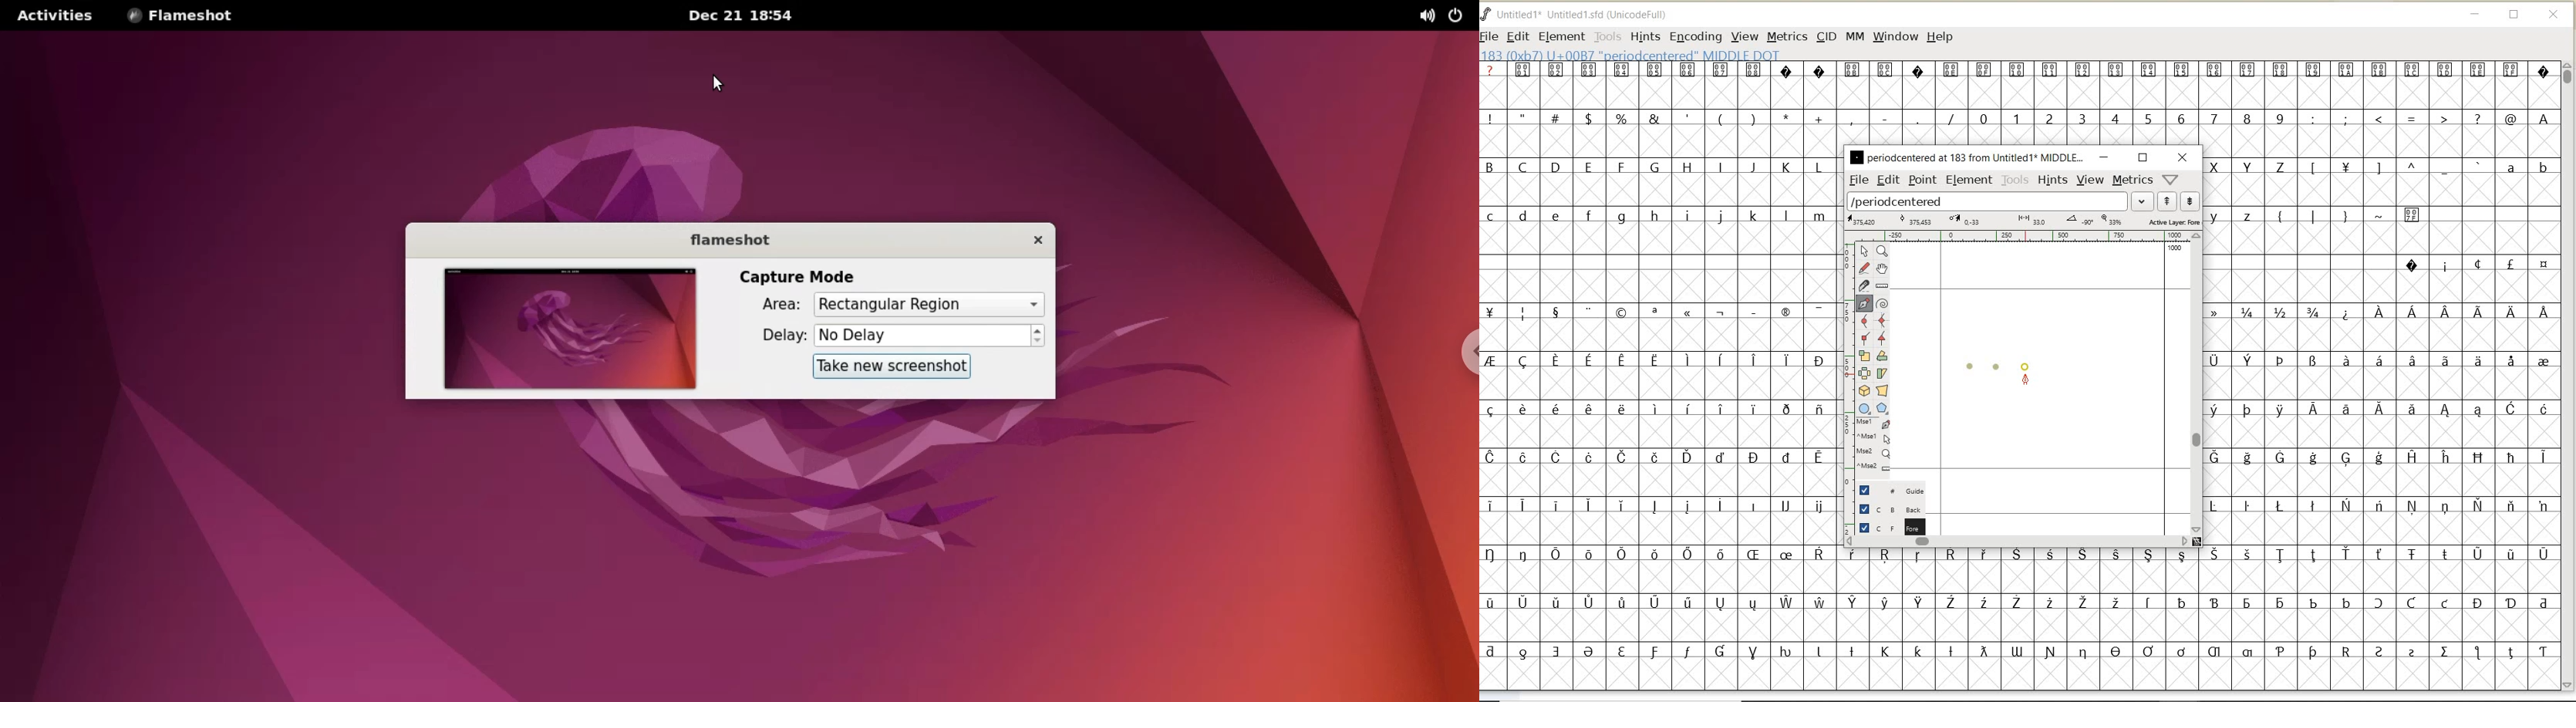 Image resolution: width=2576 pixels, height=728 pixels. I want to click on special characters, so click(2195, 609).